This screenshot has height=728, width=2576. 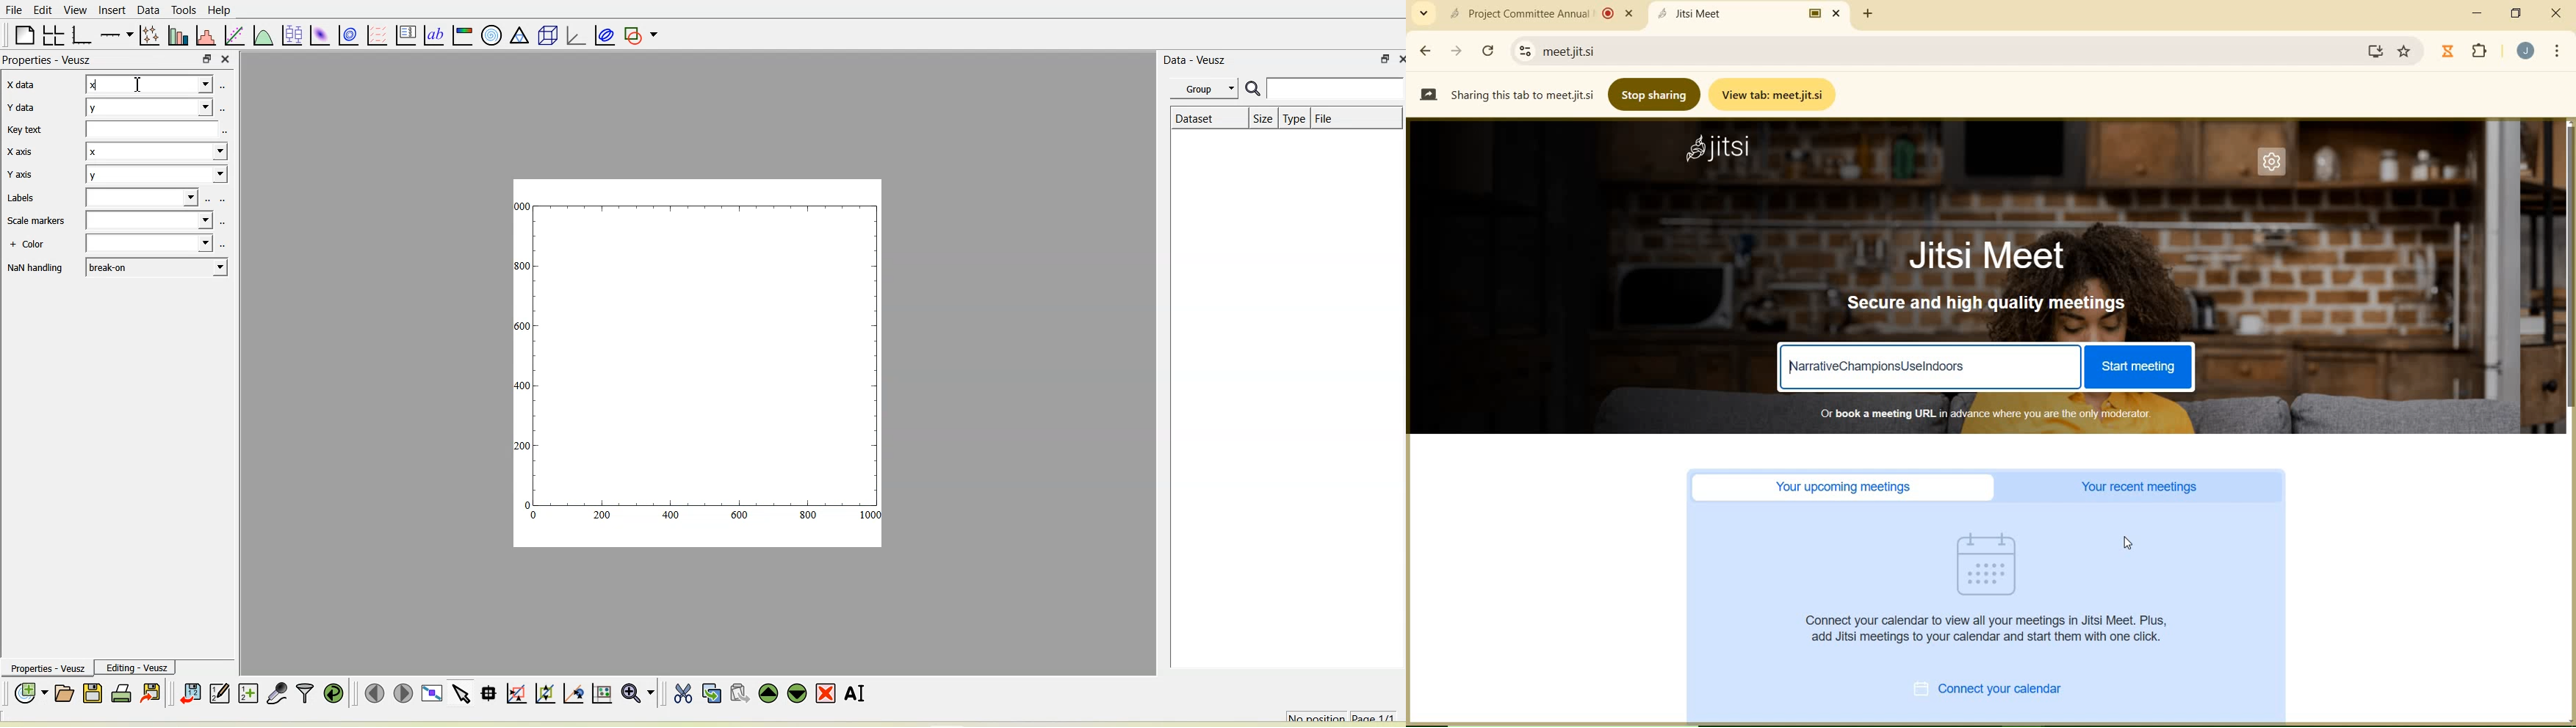 What do you see at coordinates (1935, 366) in the screenshot?
I see `| NarrativeChampionsUselndoors` at bounding box center [1935, 366].